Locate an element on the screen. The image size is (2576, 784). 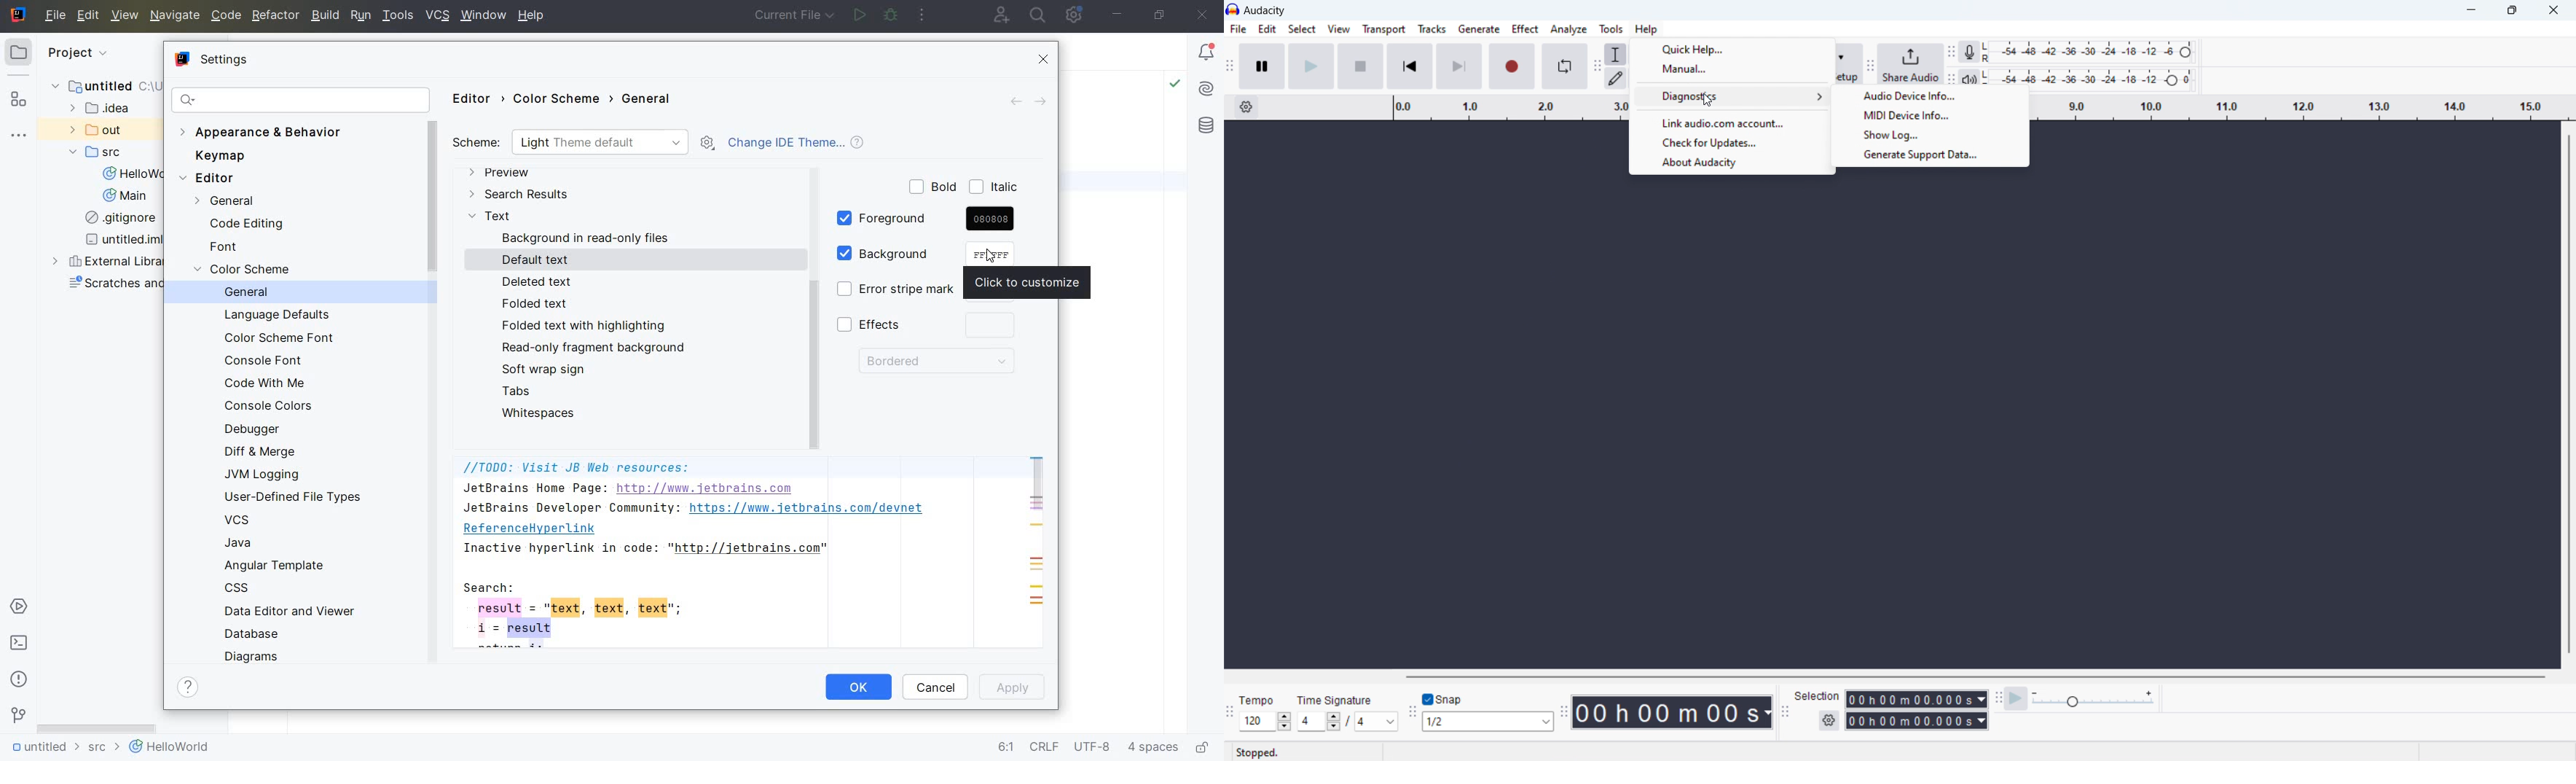
KEYMAP is located at coordinates (224, 156).